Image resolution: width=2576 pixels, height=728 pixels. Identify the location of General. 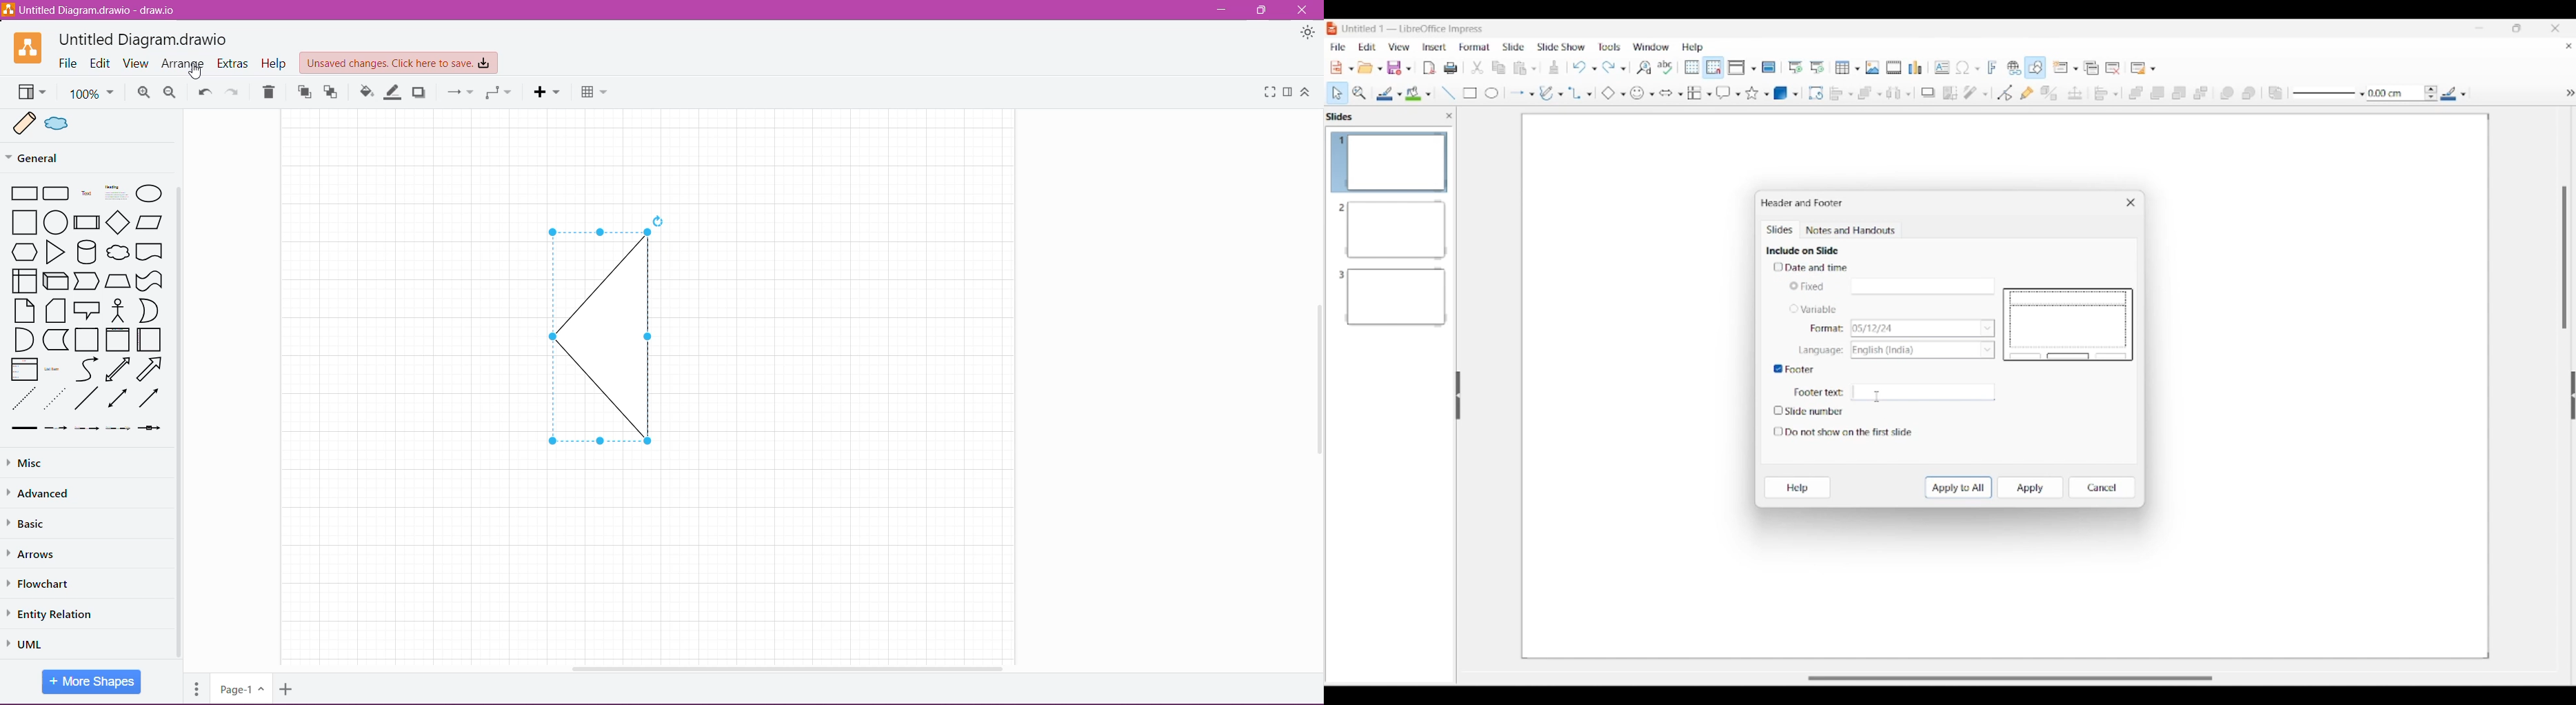
(60, 157).